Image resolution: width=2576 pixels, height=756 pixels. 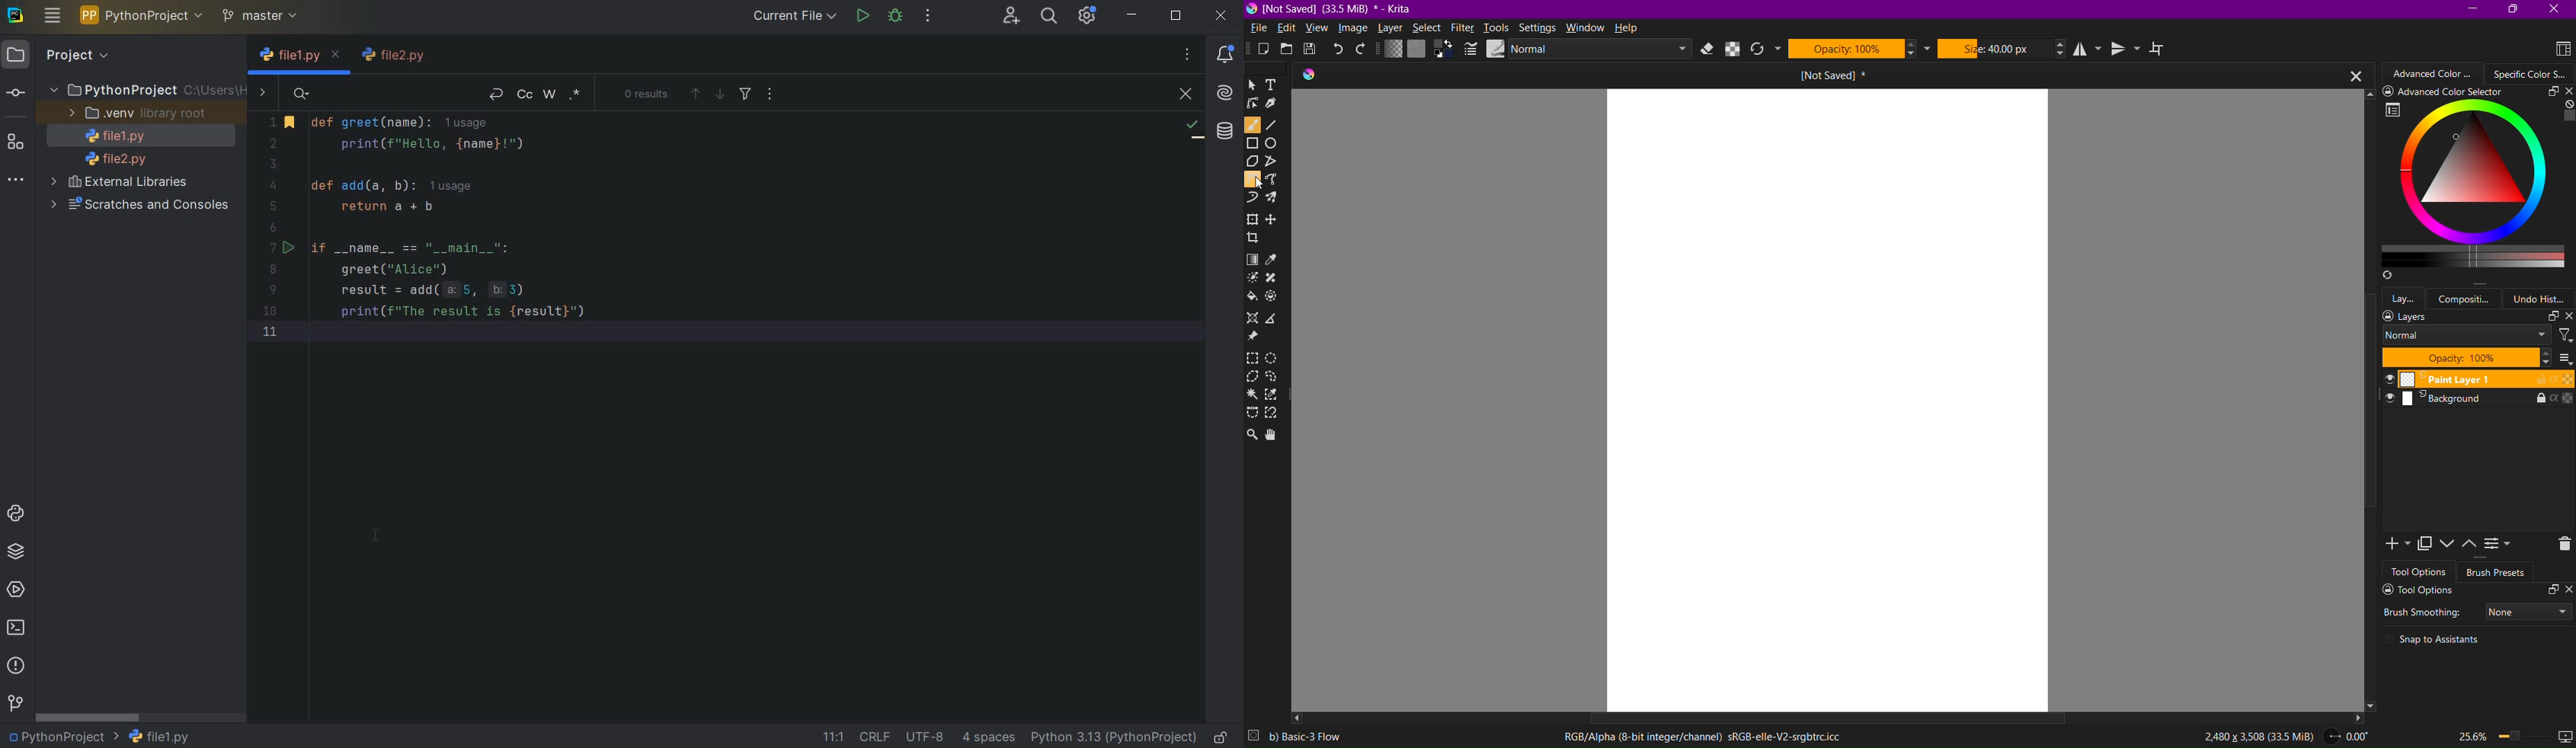 What do you see at coordinates (1391, 50) in the screenshot?
I see `Fill Gradients` at bounding box center [1391, 50].